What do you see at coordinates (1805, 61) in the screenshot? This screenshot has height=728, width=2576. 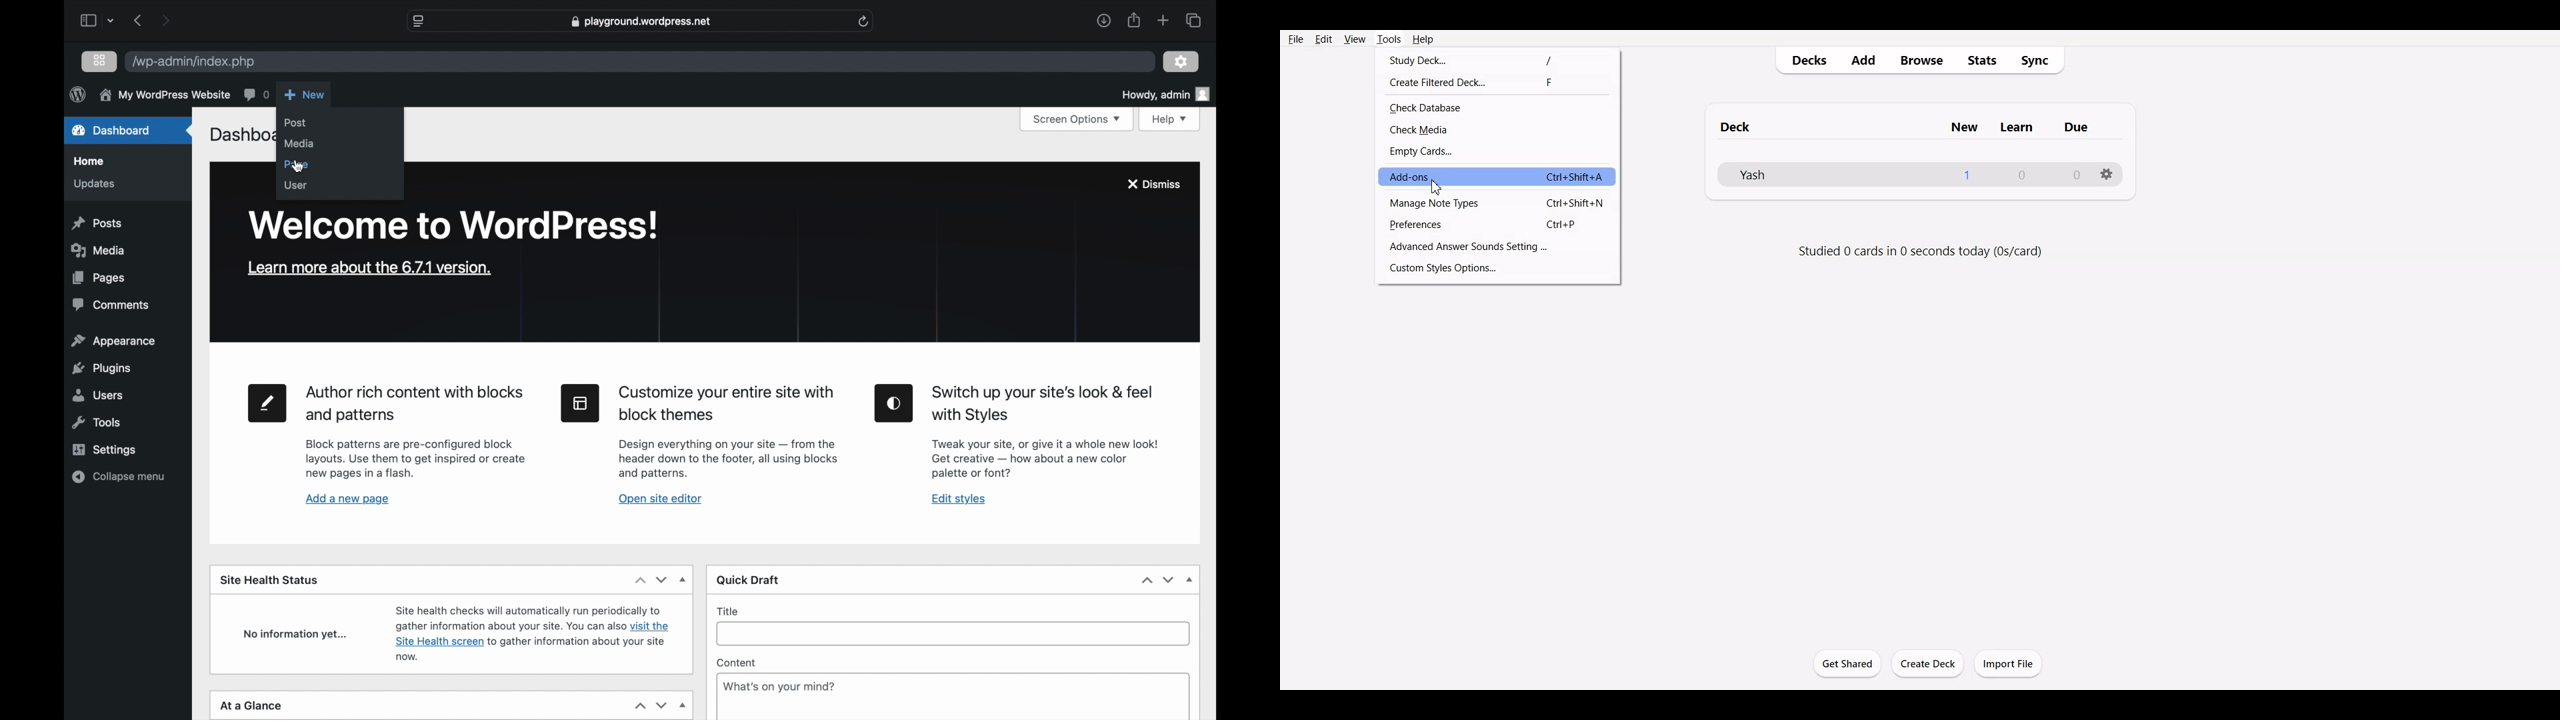 I see `Decks` at bounding box center [1805, 61].